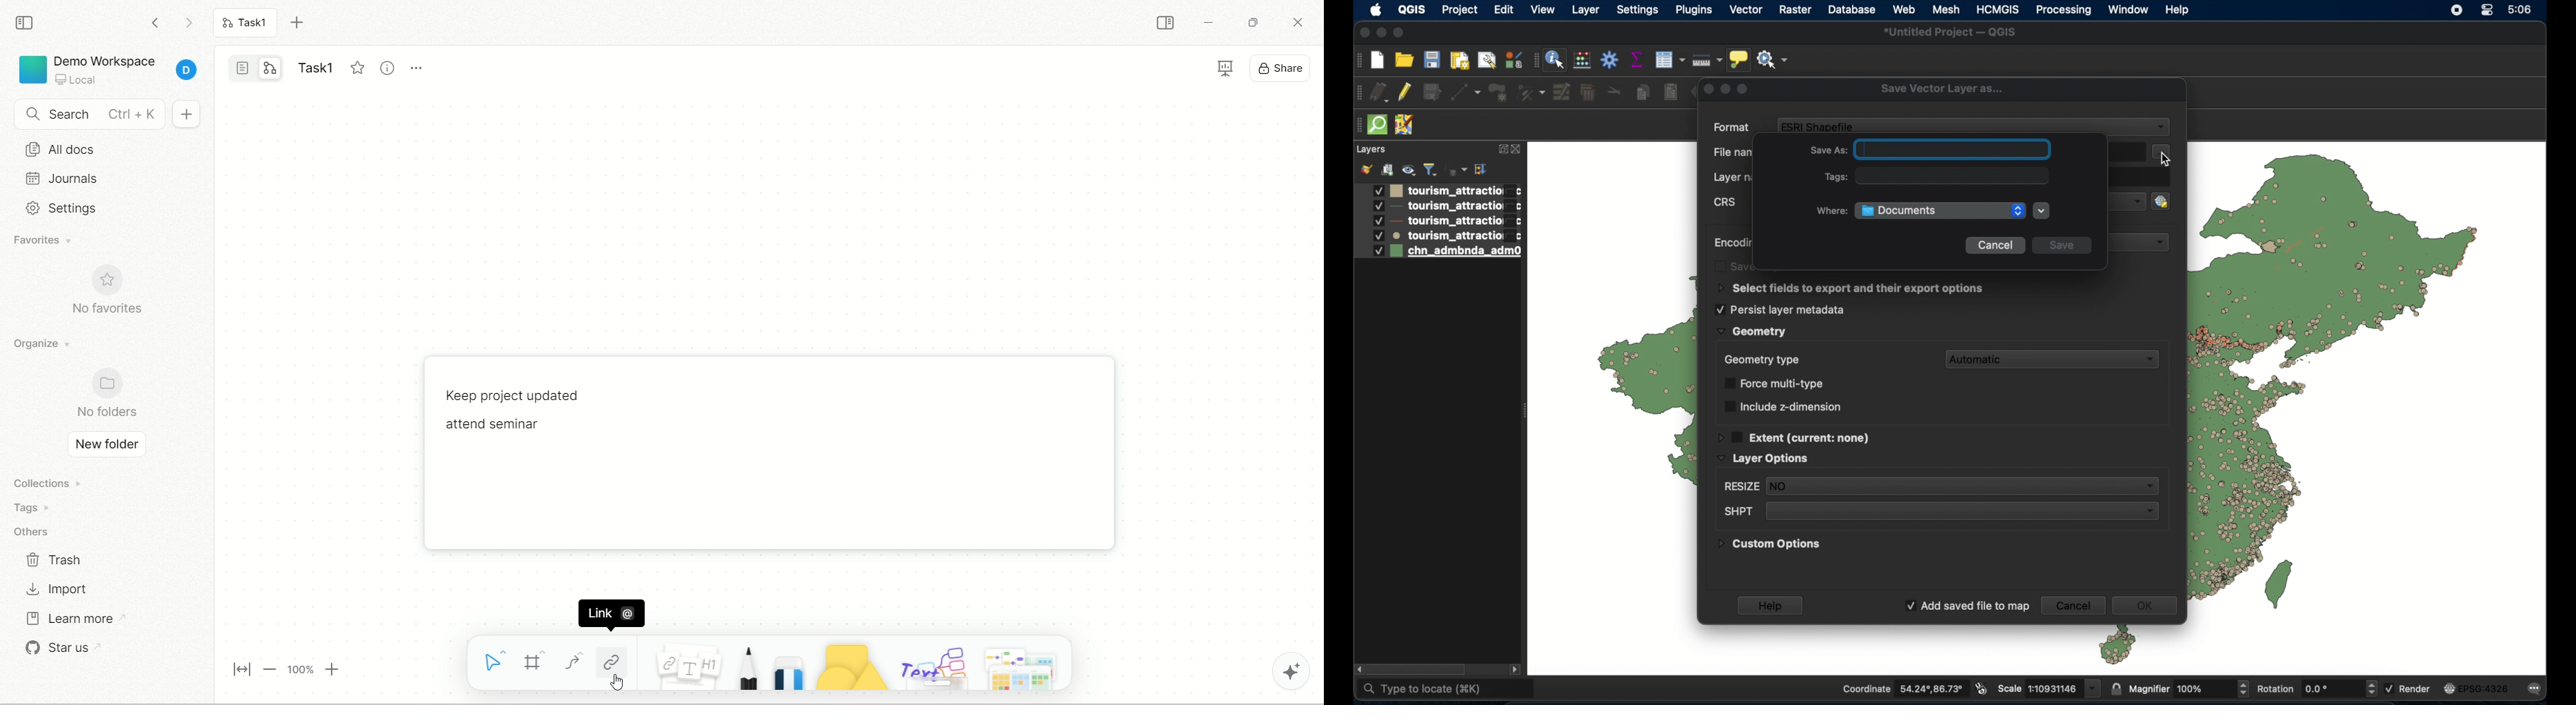 The height and width of the screenshot is (728, 2576). Describe the element at coordinates (1939, 512) in the screenshot. I see `shot dropdown ` at that location.